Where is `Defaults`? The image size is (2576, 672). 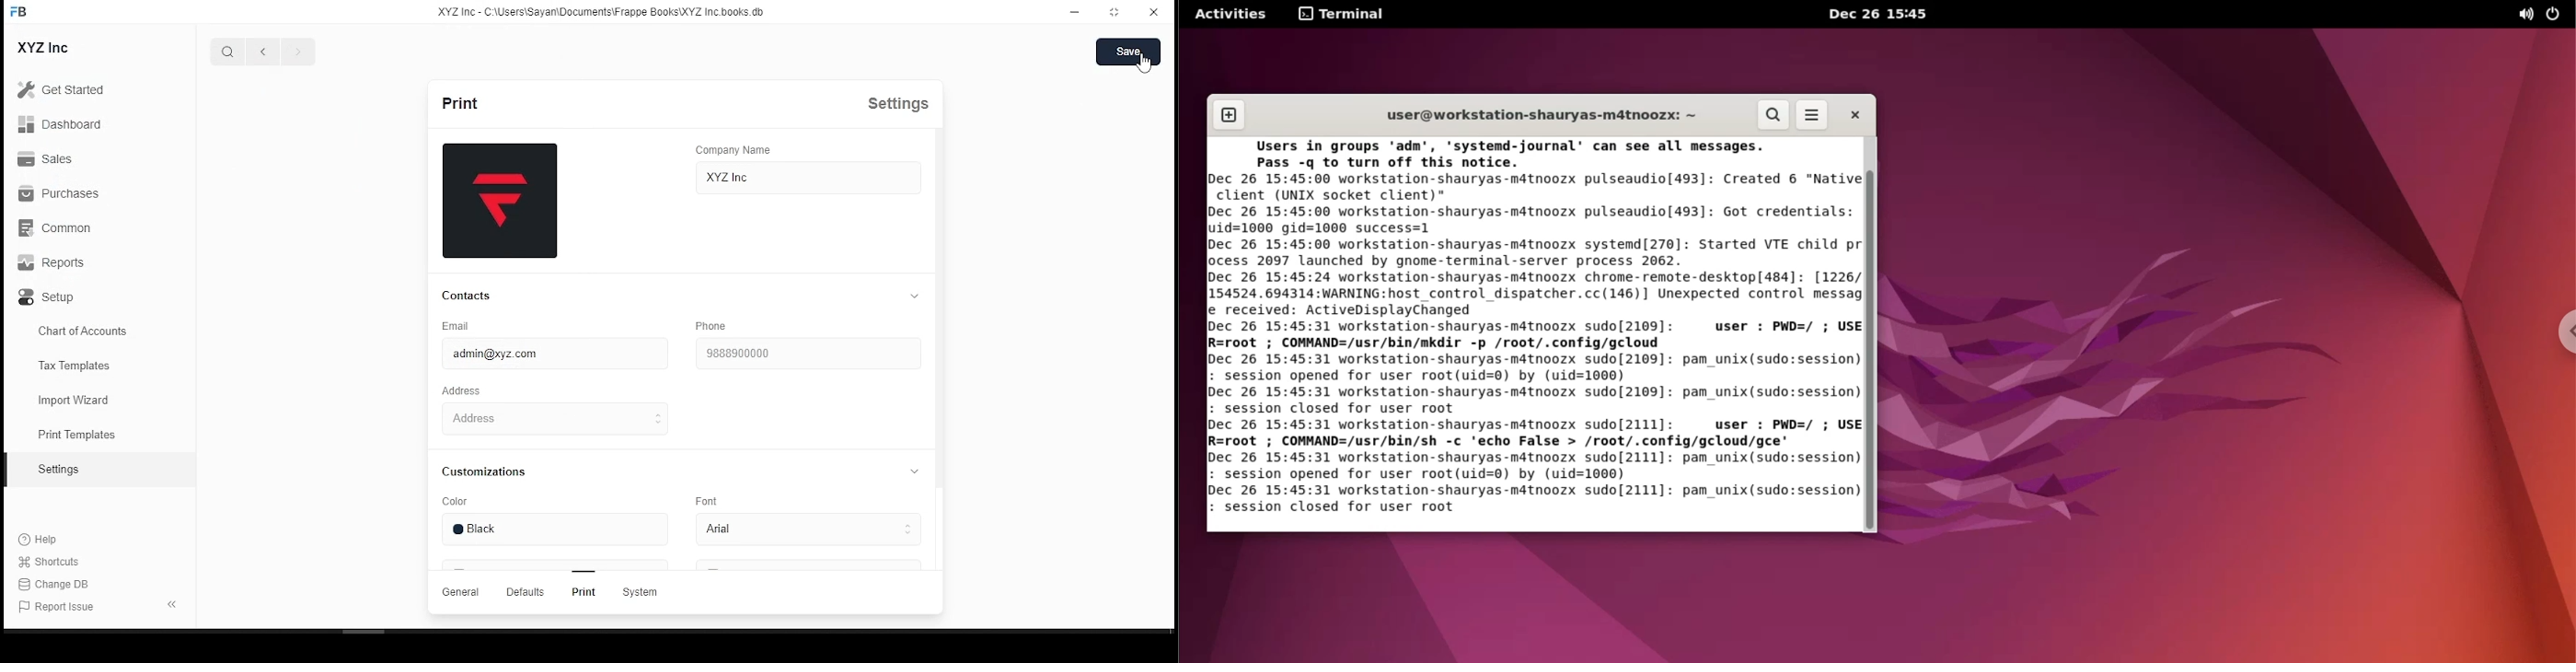
Defaults is located at coordinates (525, 591).